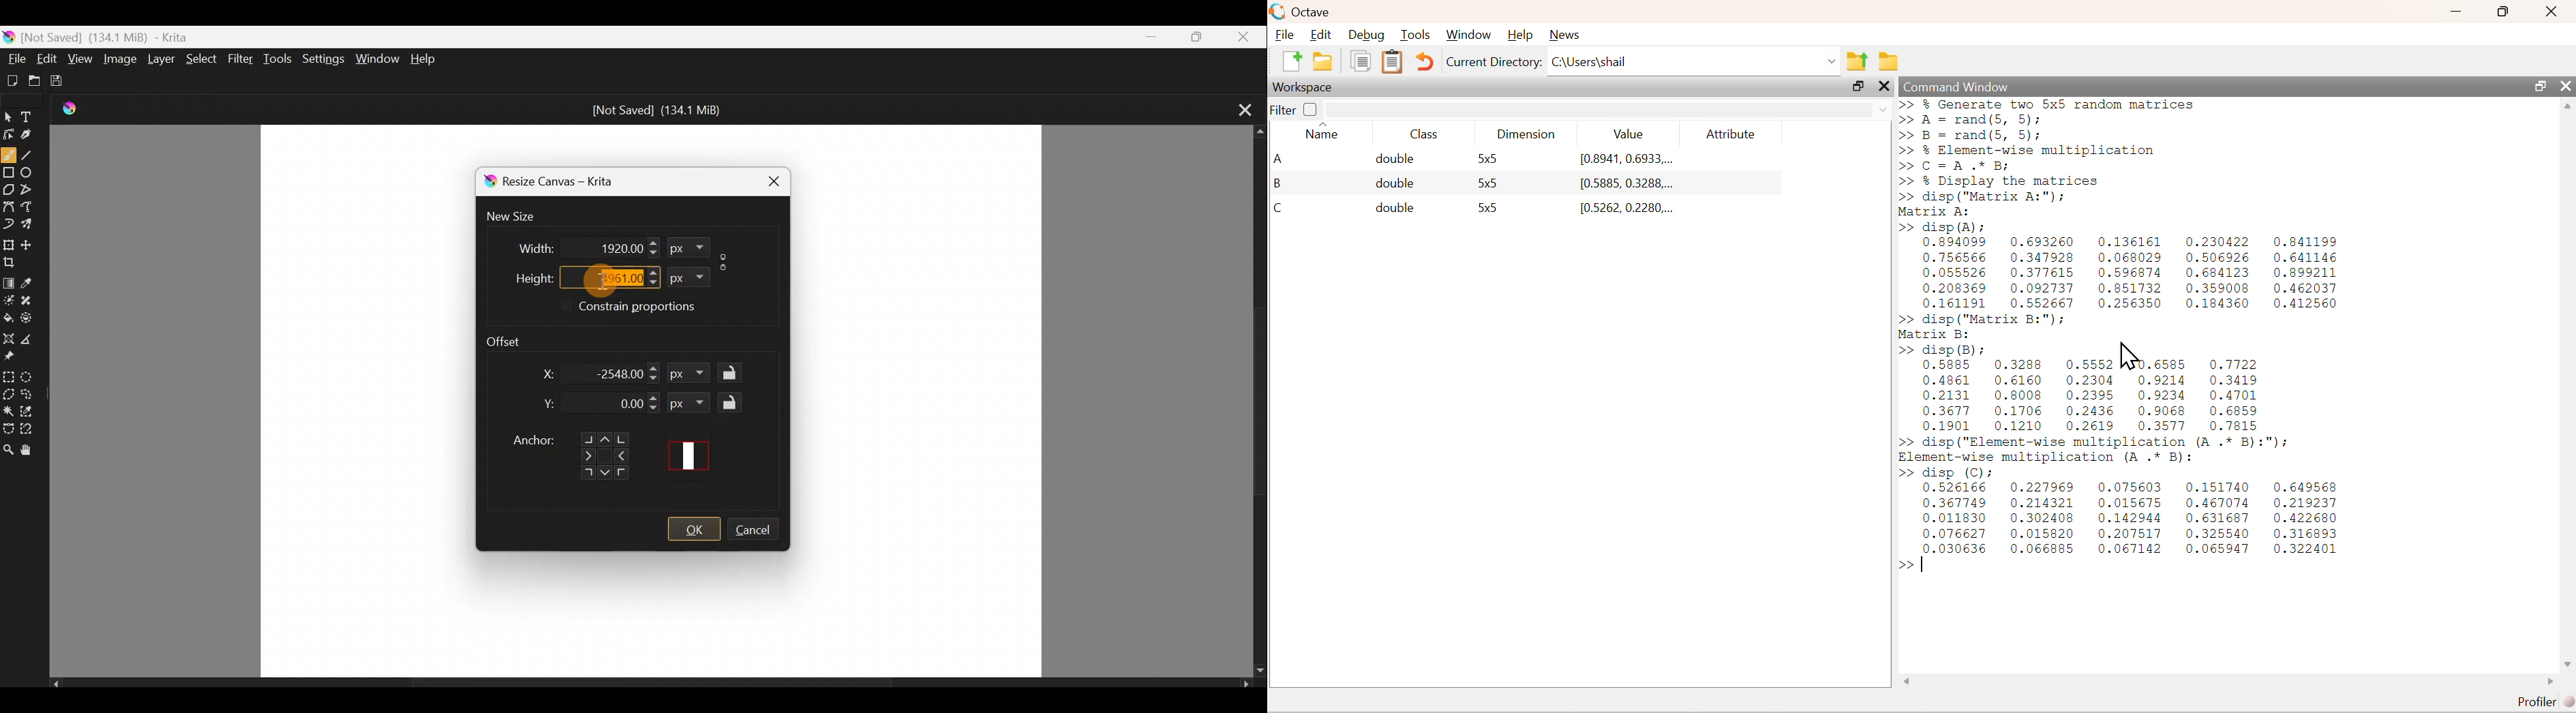 This screenshot has width=2576, height=728. What do you see at coordinates (1877, 108) in the screenshot?
I see `Dropdown` at bounding box center [1877, 108].